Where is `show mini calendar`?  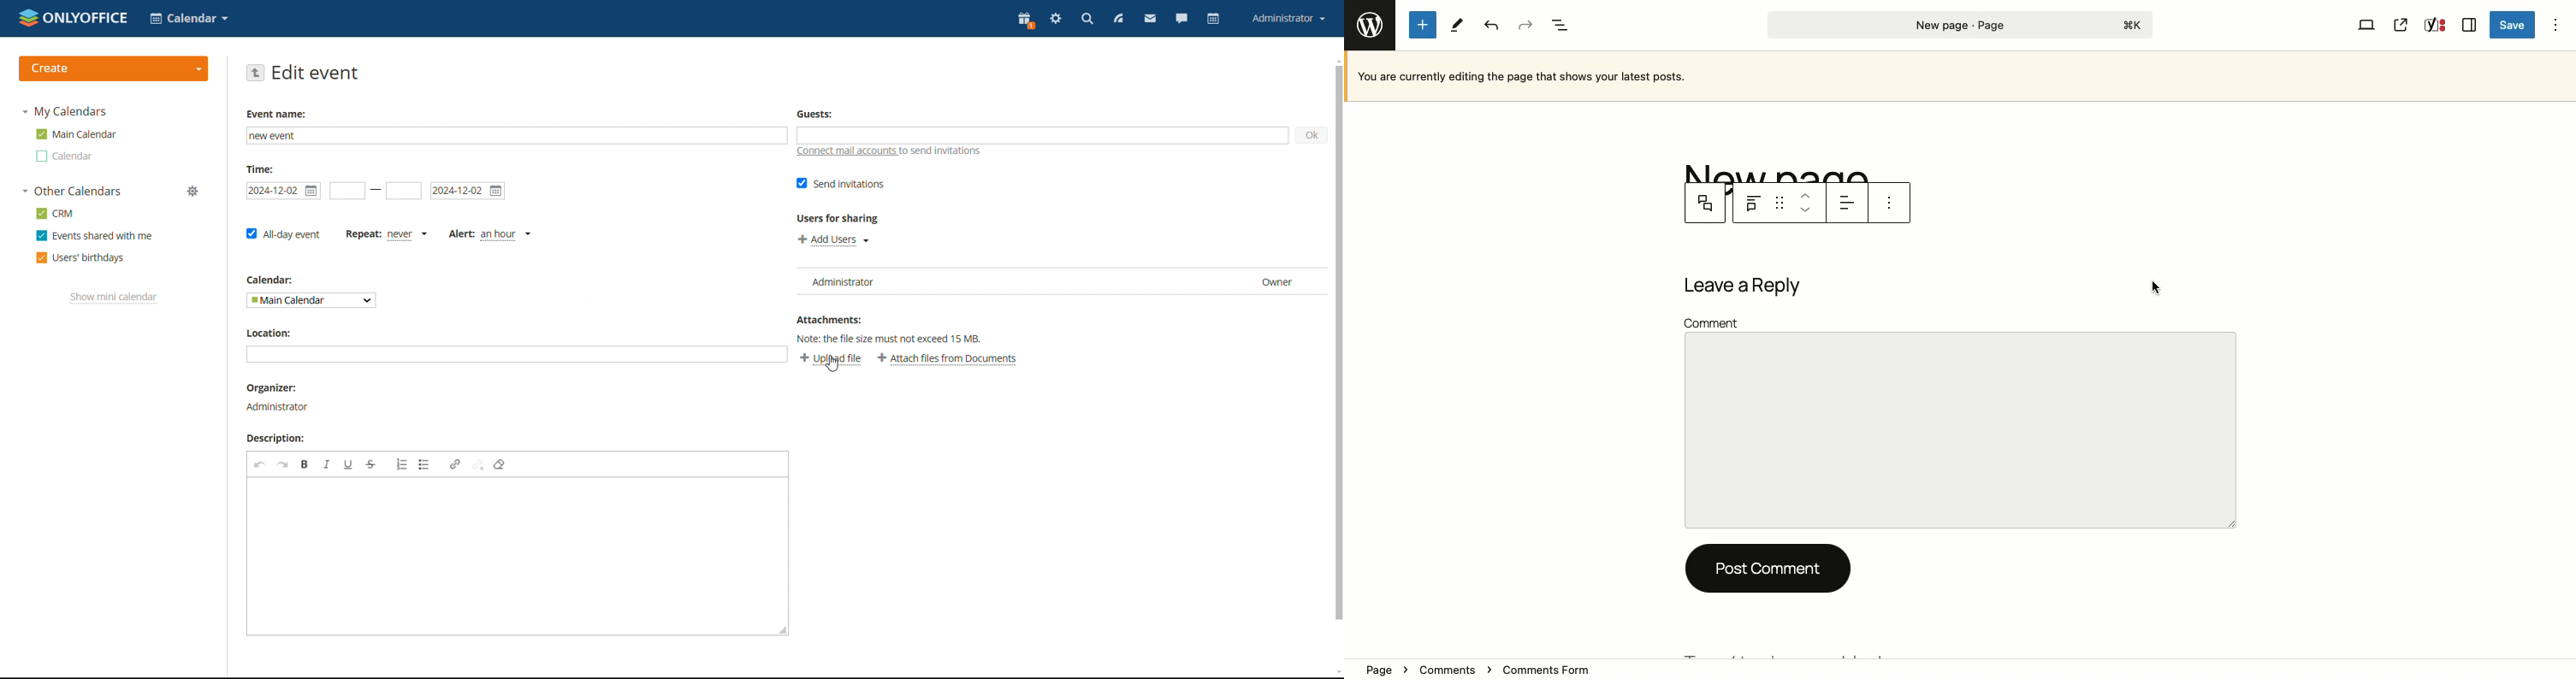 show mini calendar is located at coordinates (114, 298).